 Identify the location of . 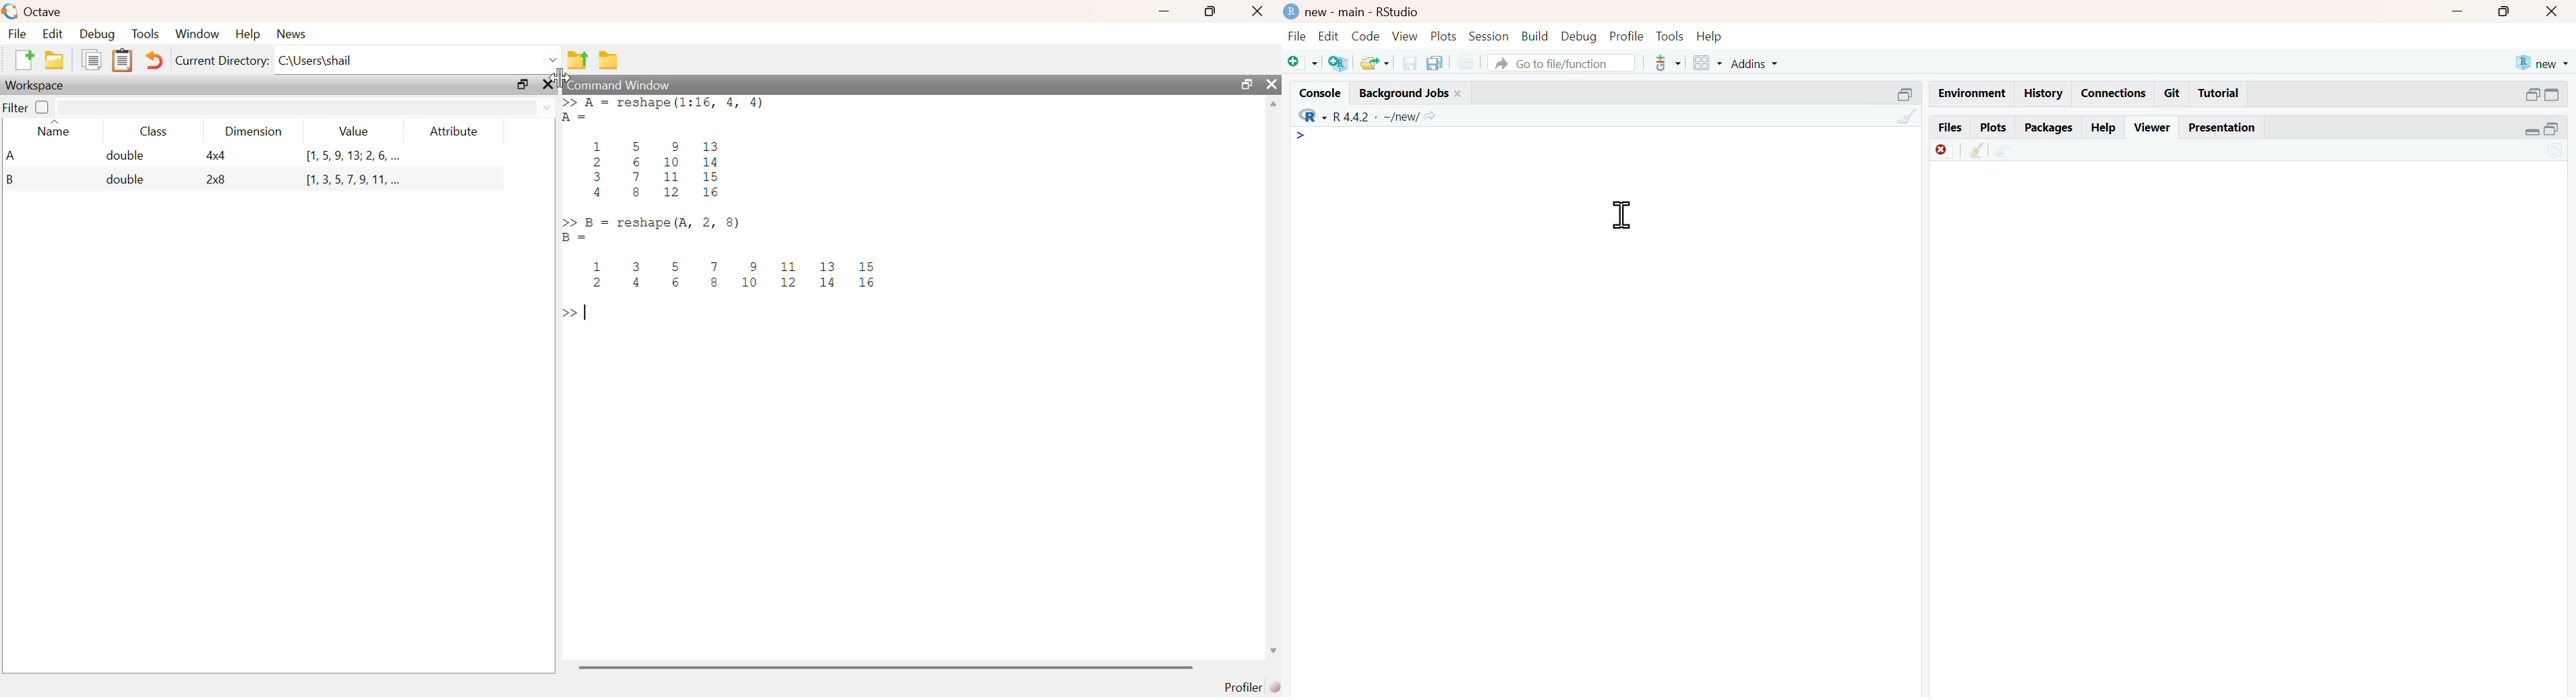
(1906, 94).